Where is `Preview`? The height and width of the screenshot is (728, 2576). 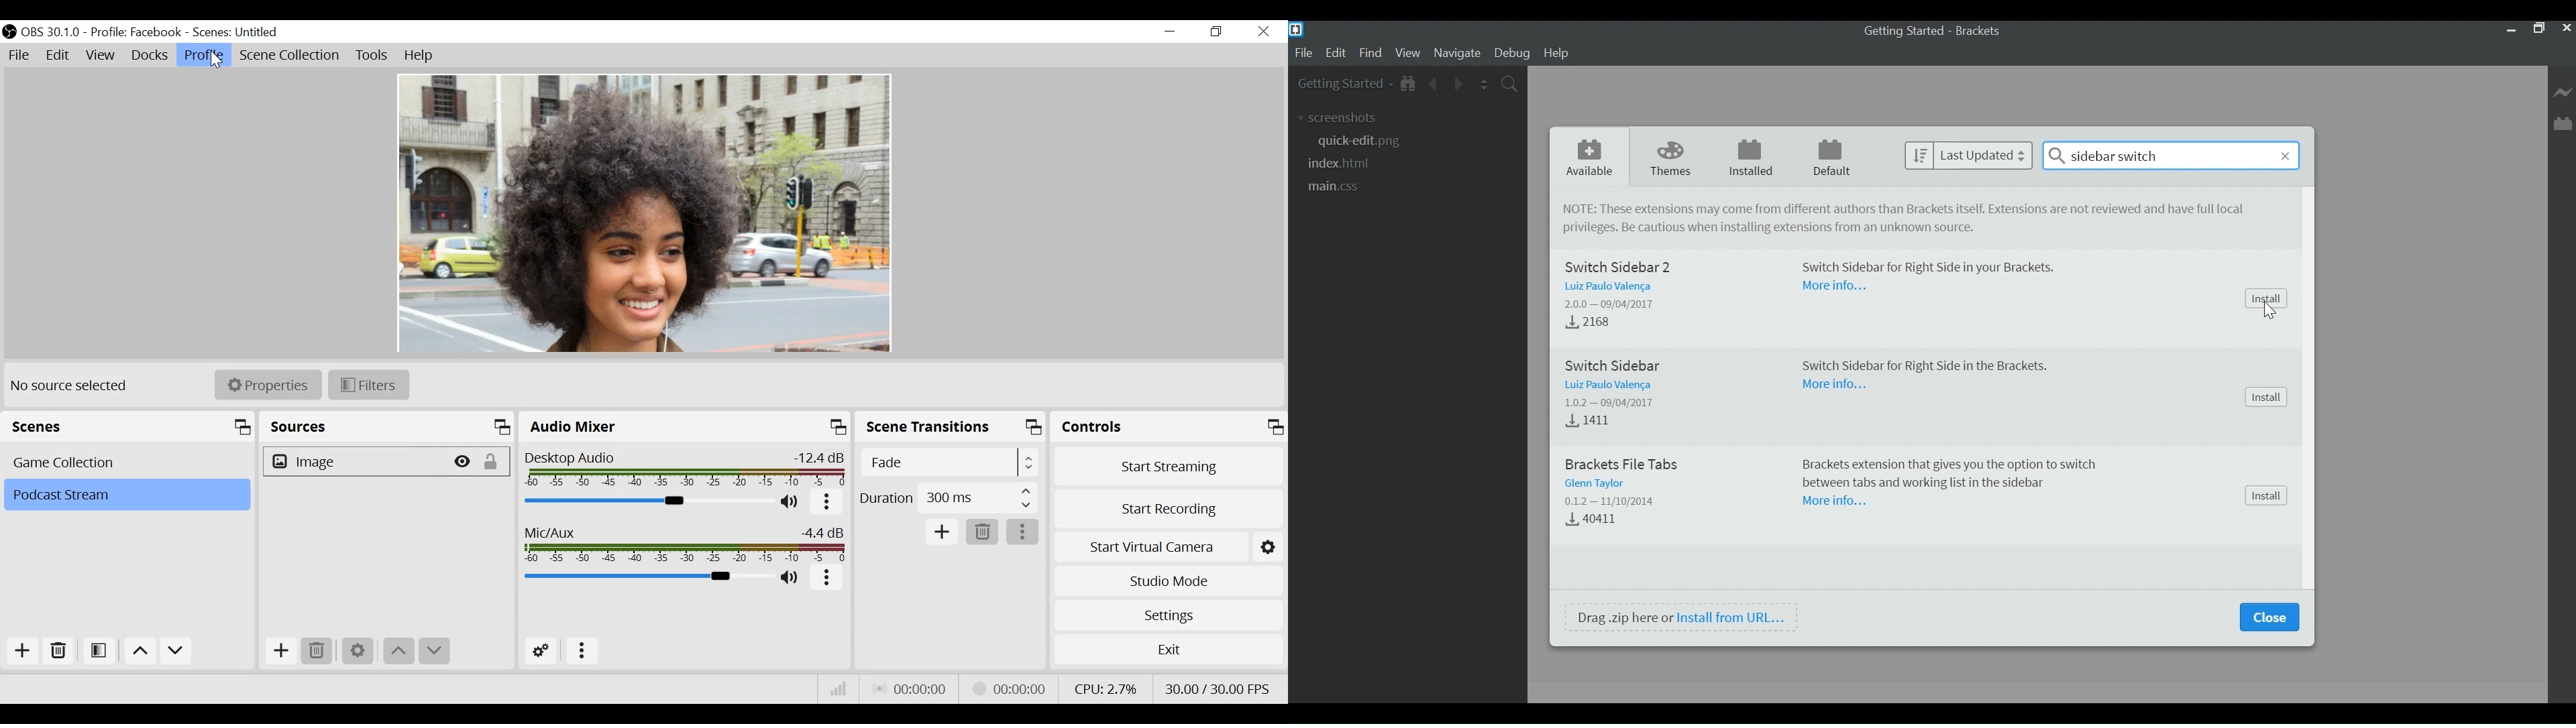
Preview is located at coordinates (647, 212).